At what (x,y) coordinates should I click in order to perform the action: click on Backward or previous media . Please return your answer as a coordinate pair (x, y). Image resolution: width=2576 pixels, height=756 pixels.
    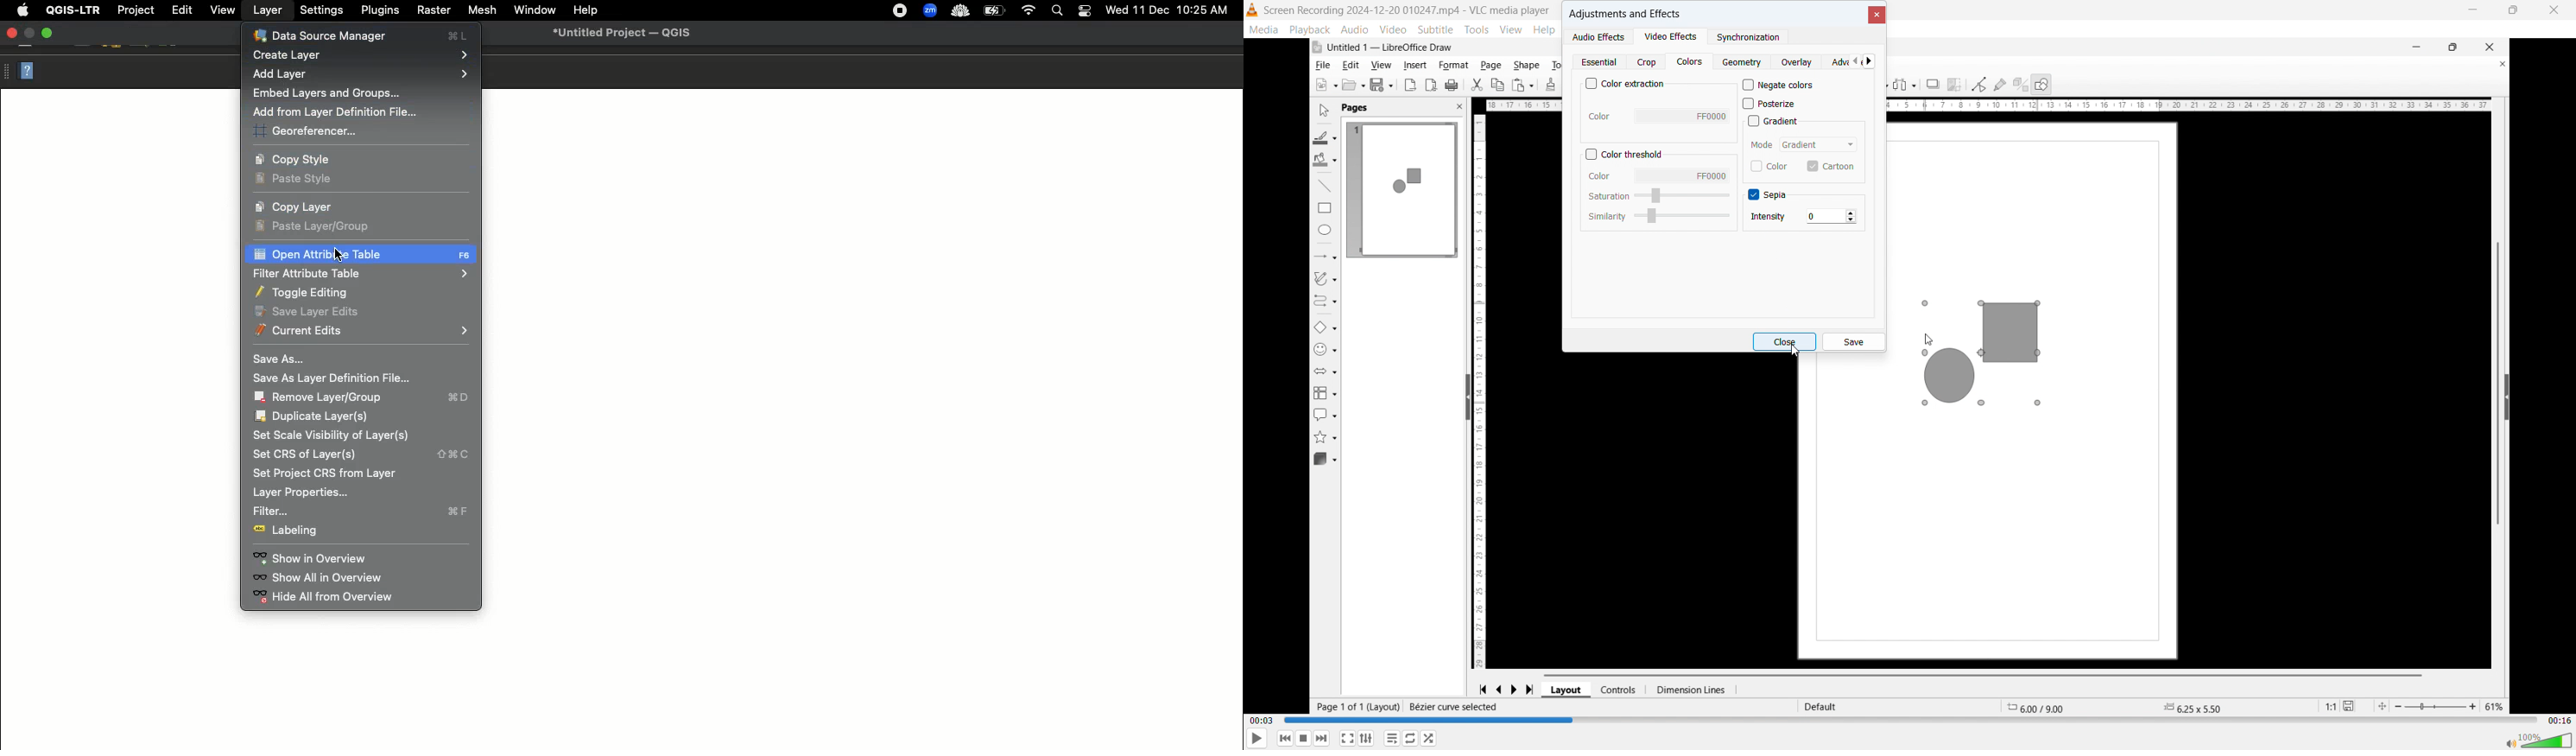
    Looking at the image, I should click on (1284, 738).